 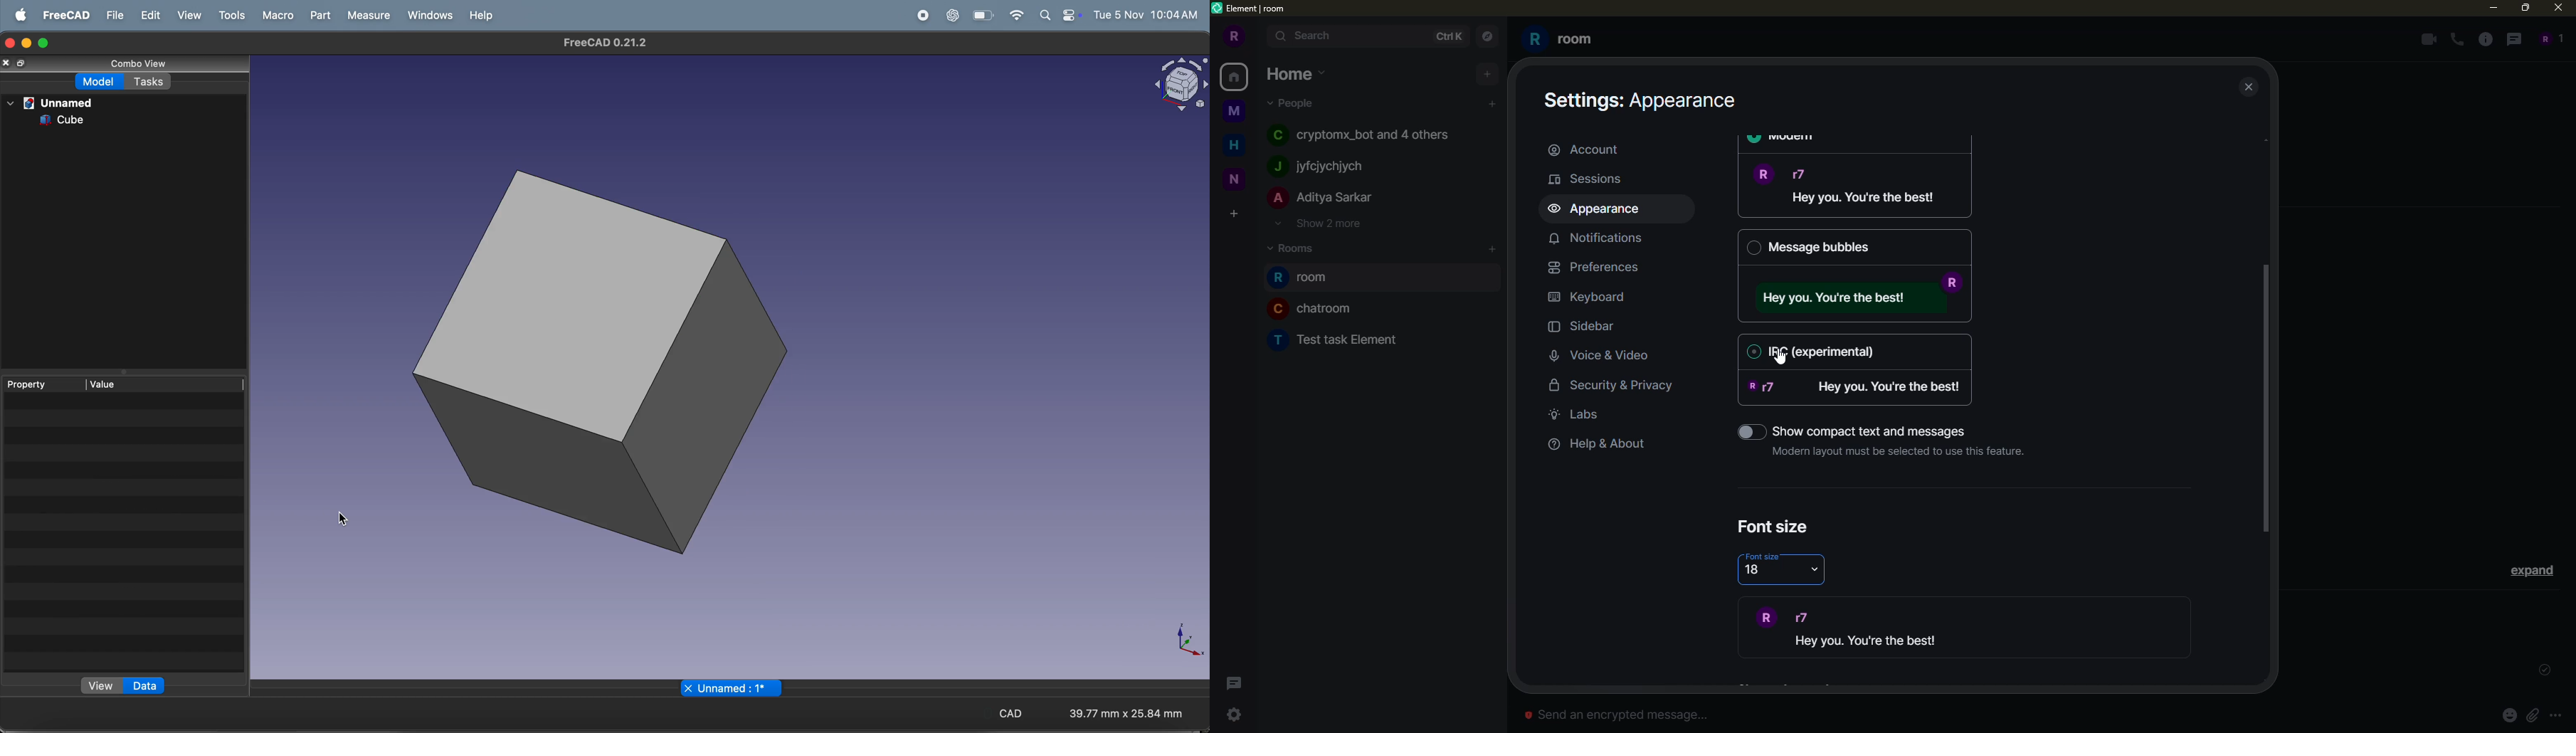 I want to click on wifi, so click(x=1017, y=15).